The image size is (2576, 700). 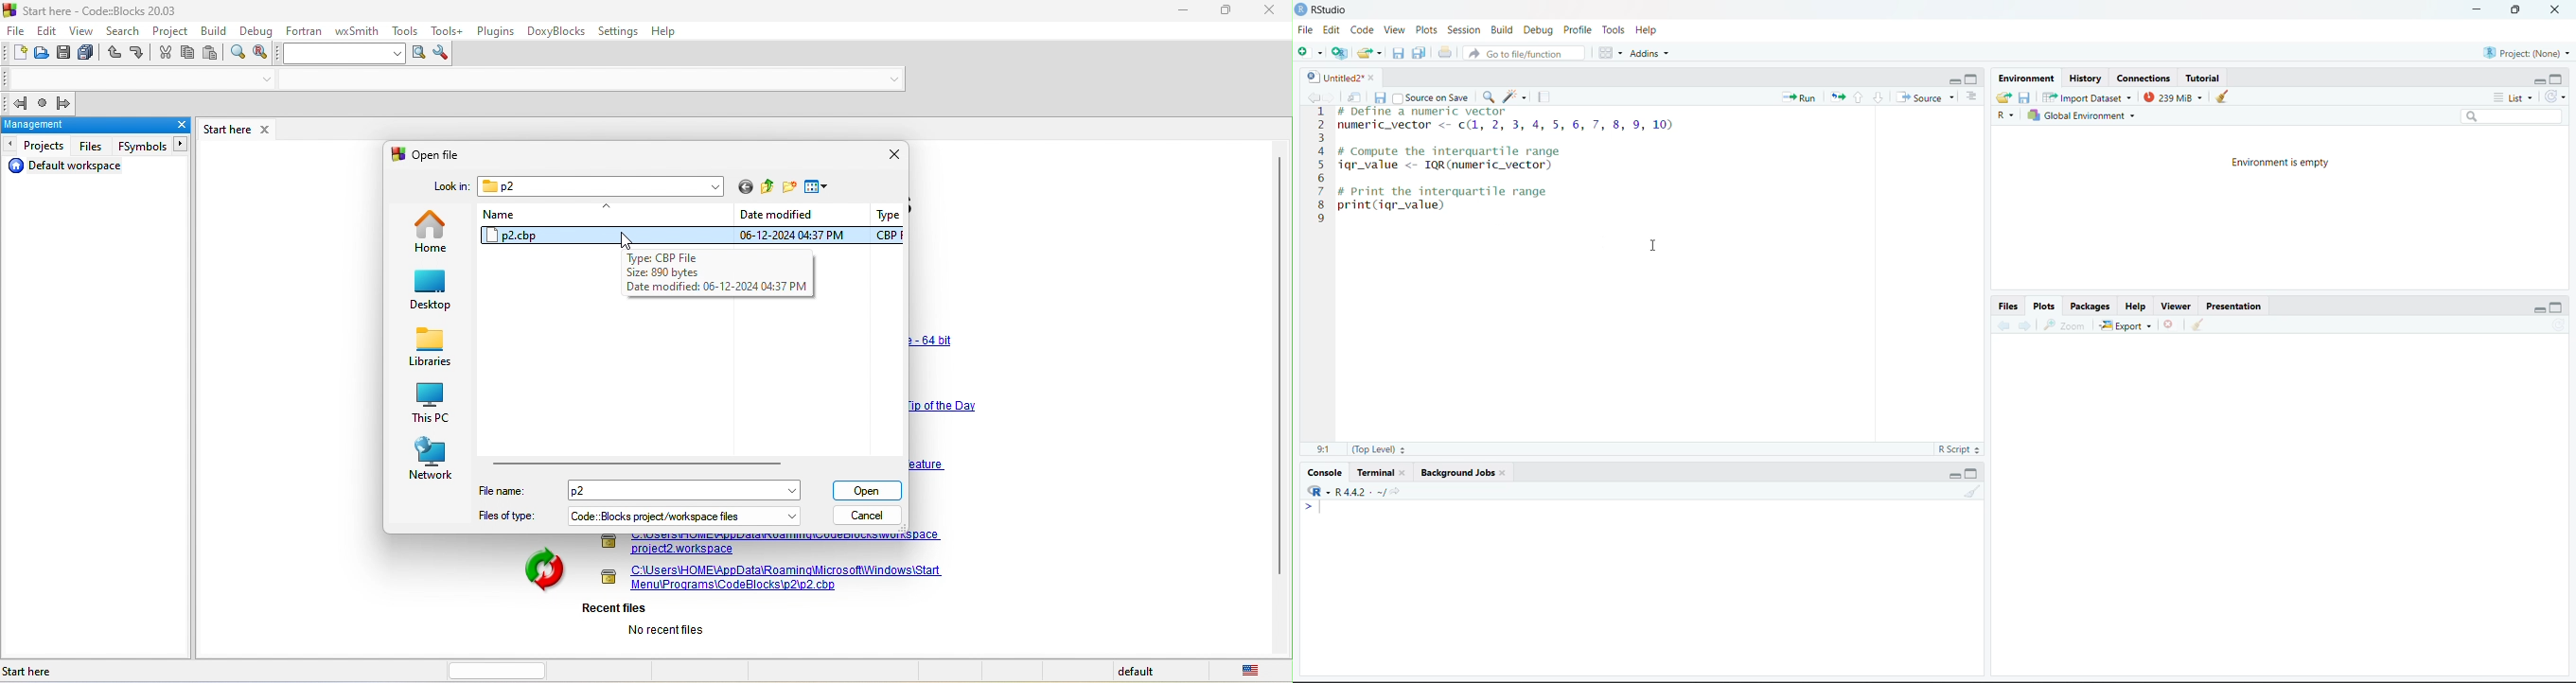 What do you see at coordinates (236, 53) in the screenshot?
I see `find` at bounding box center [236, 53].